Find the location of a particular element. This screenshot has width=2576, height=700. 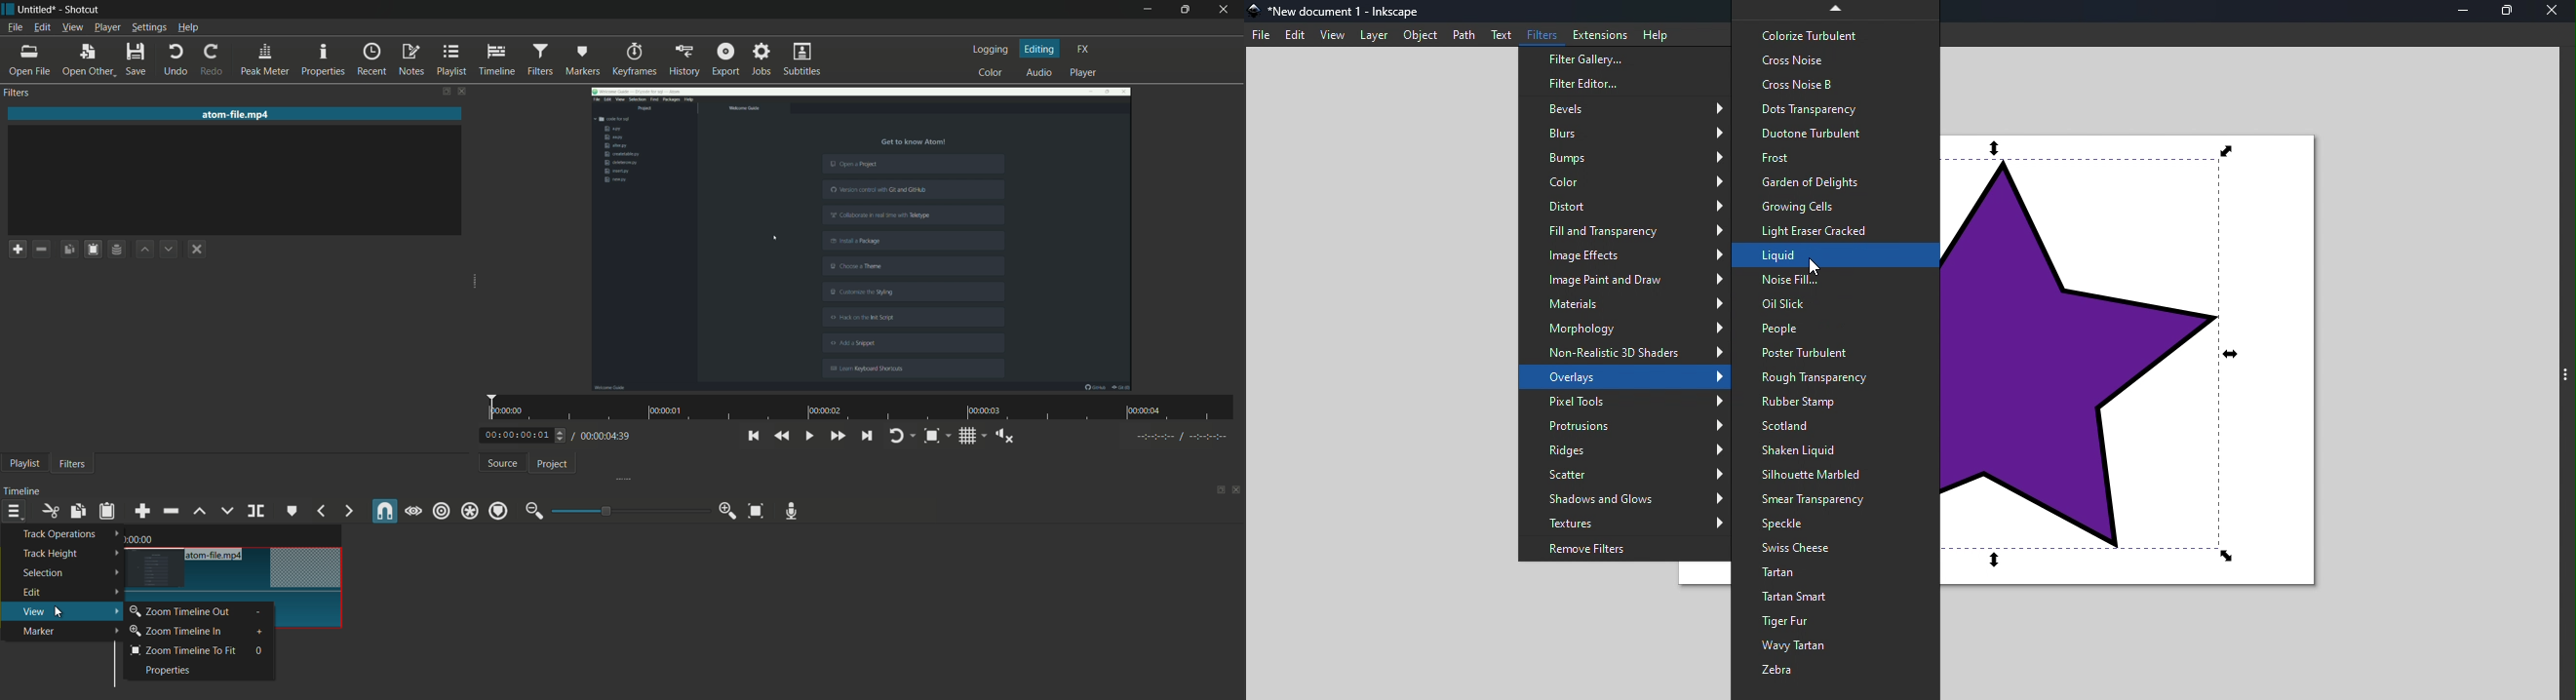

toggle player looping is located at coordinates (896, 436).